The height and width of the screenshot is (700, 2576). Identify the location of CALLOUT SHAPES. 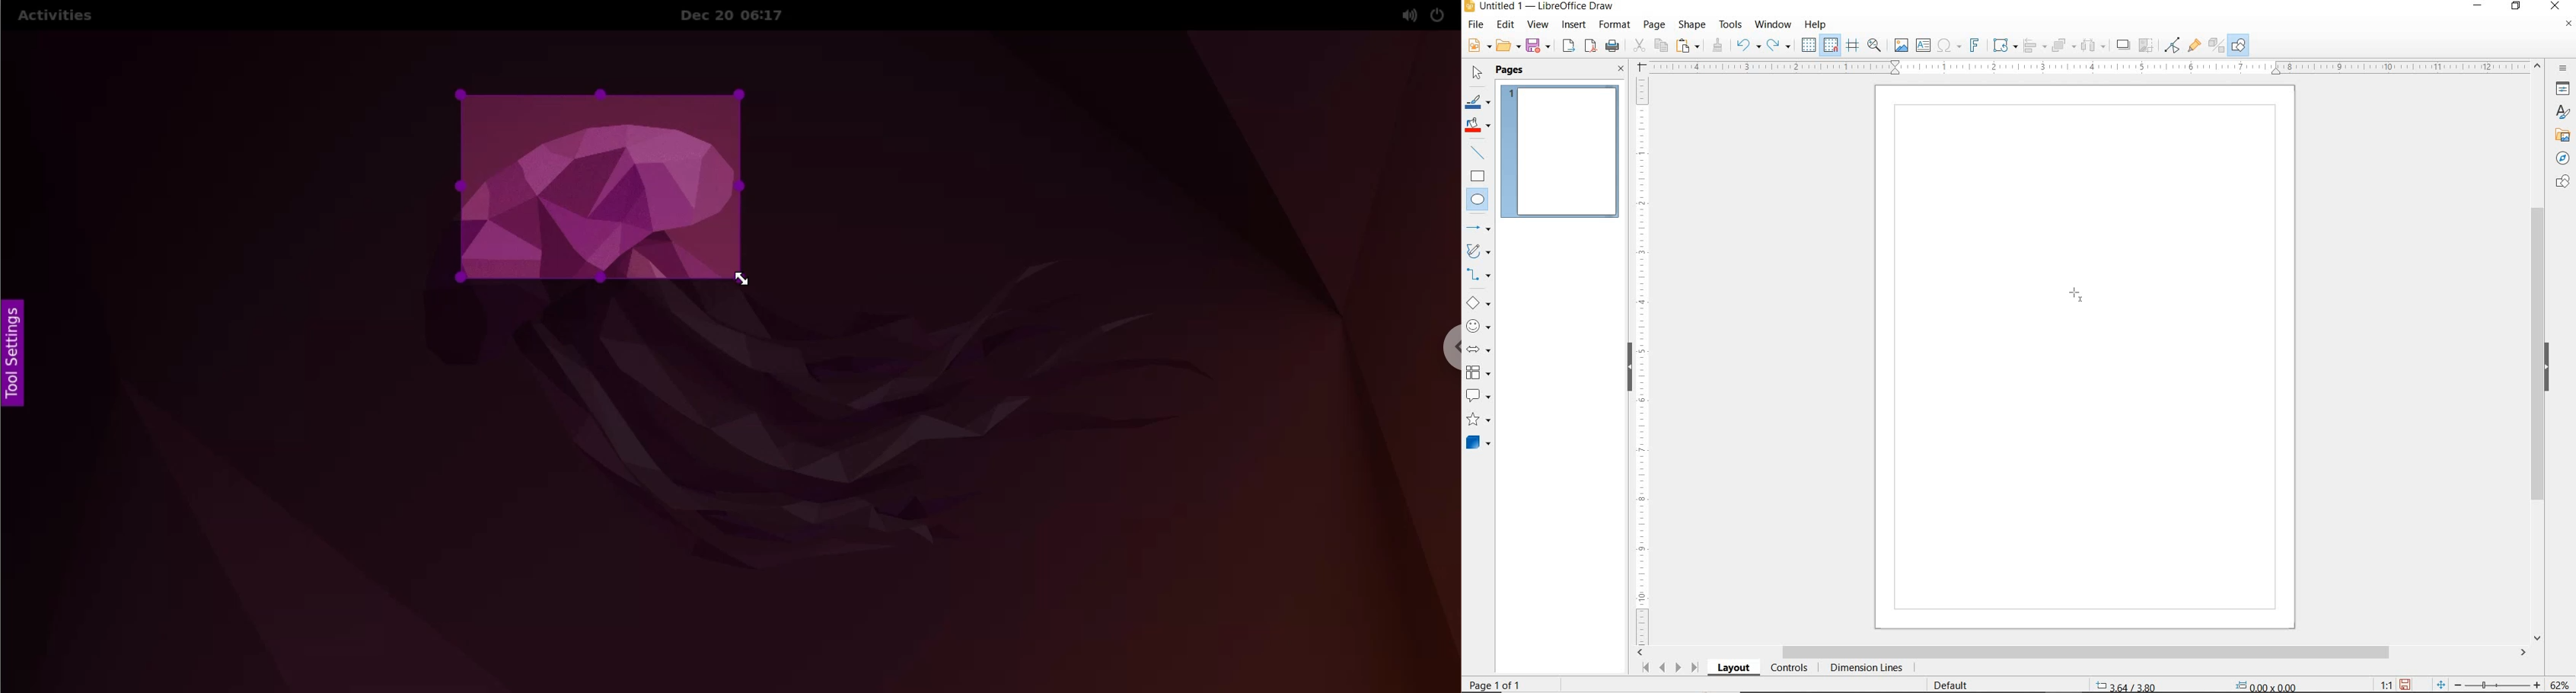
(1477, 396).